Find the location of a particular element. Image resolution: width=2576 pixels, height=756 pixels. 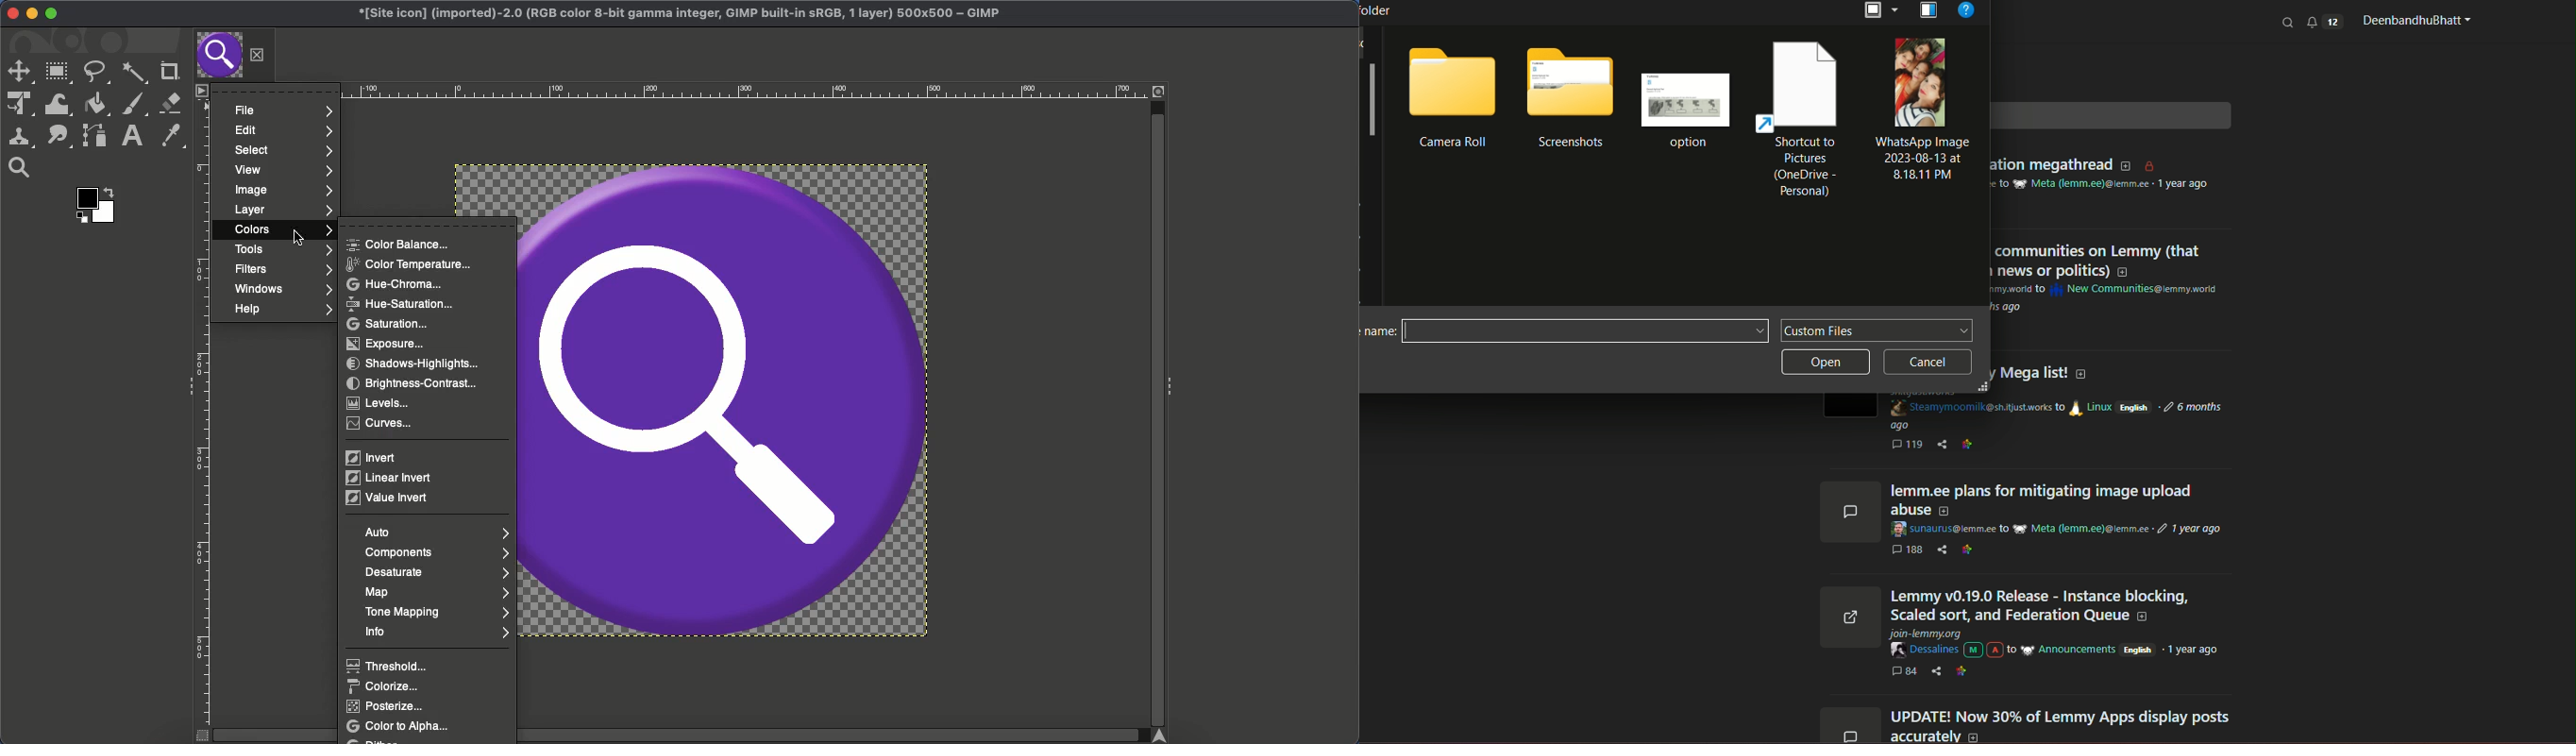

Shadows-highlights is located at coordinates (414, 364).